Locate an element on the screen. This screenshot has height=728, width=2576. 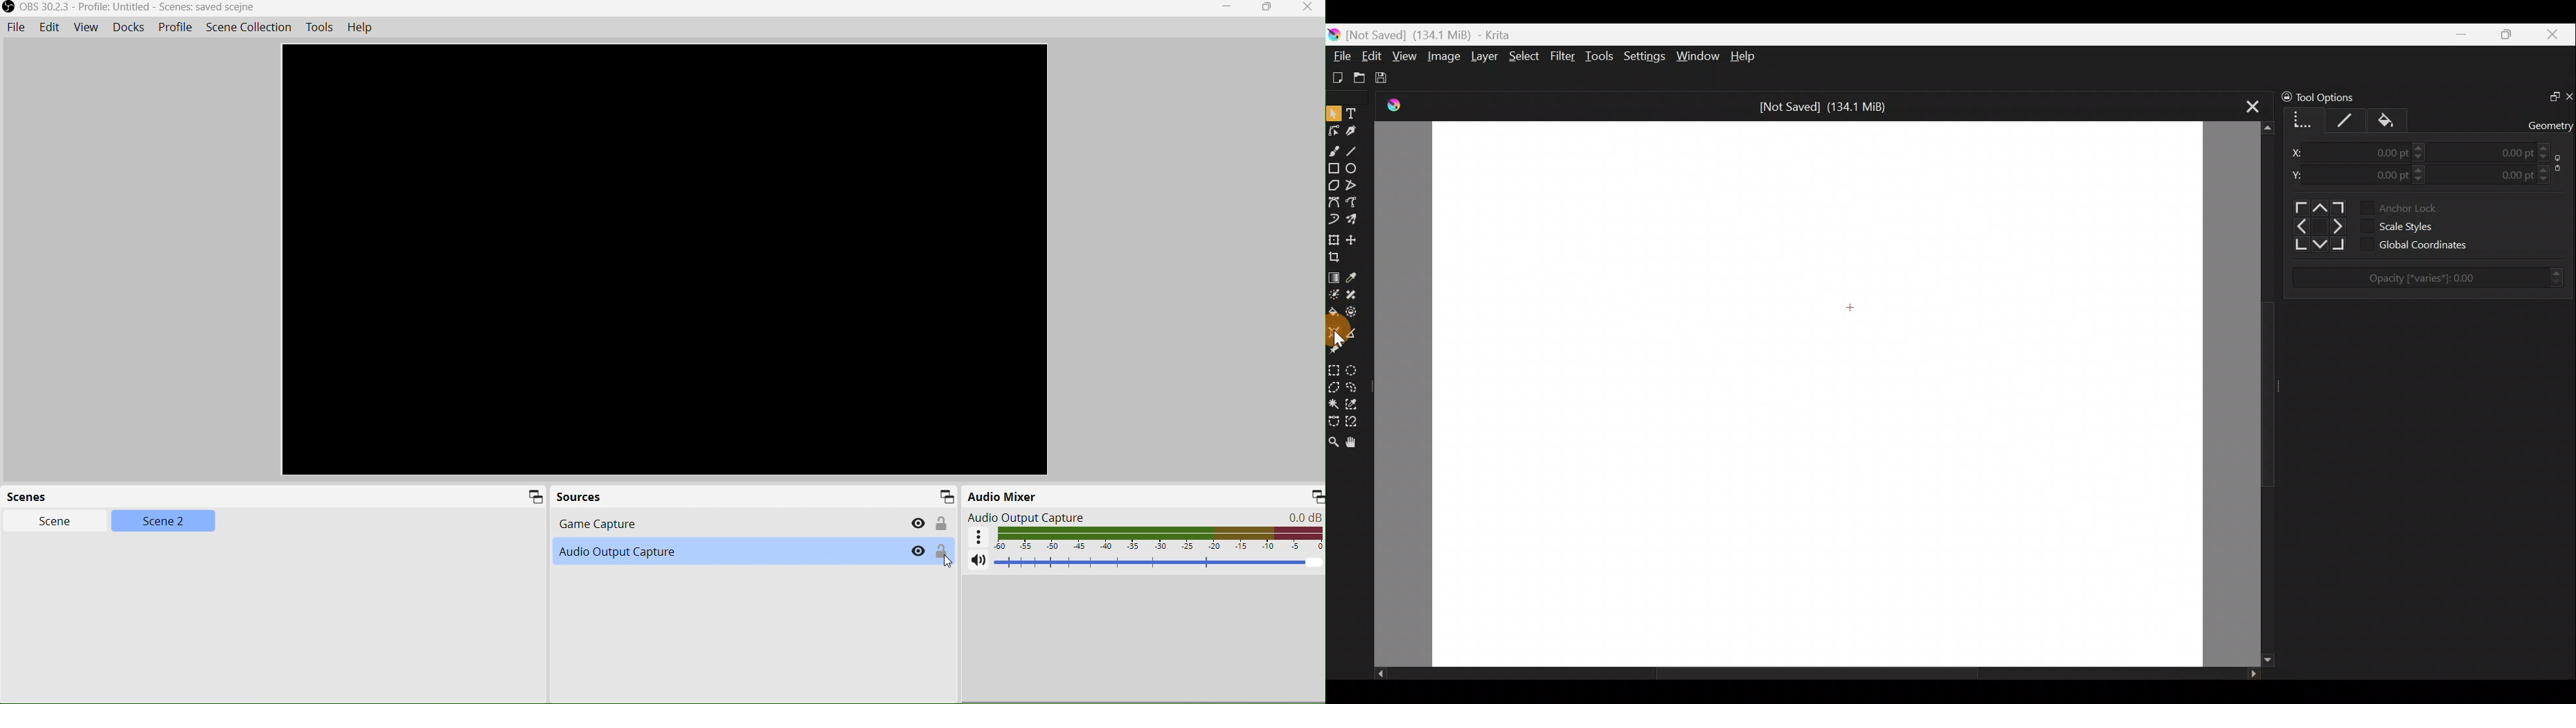
Audio display is located at coordinates (1158, 538).